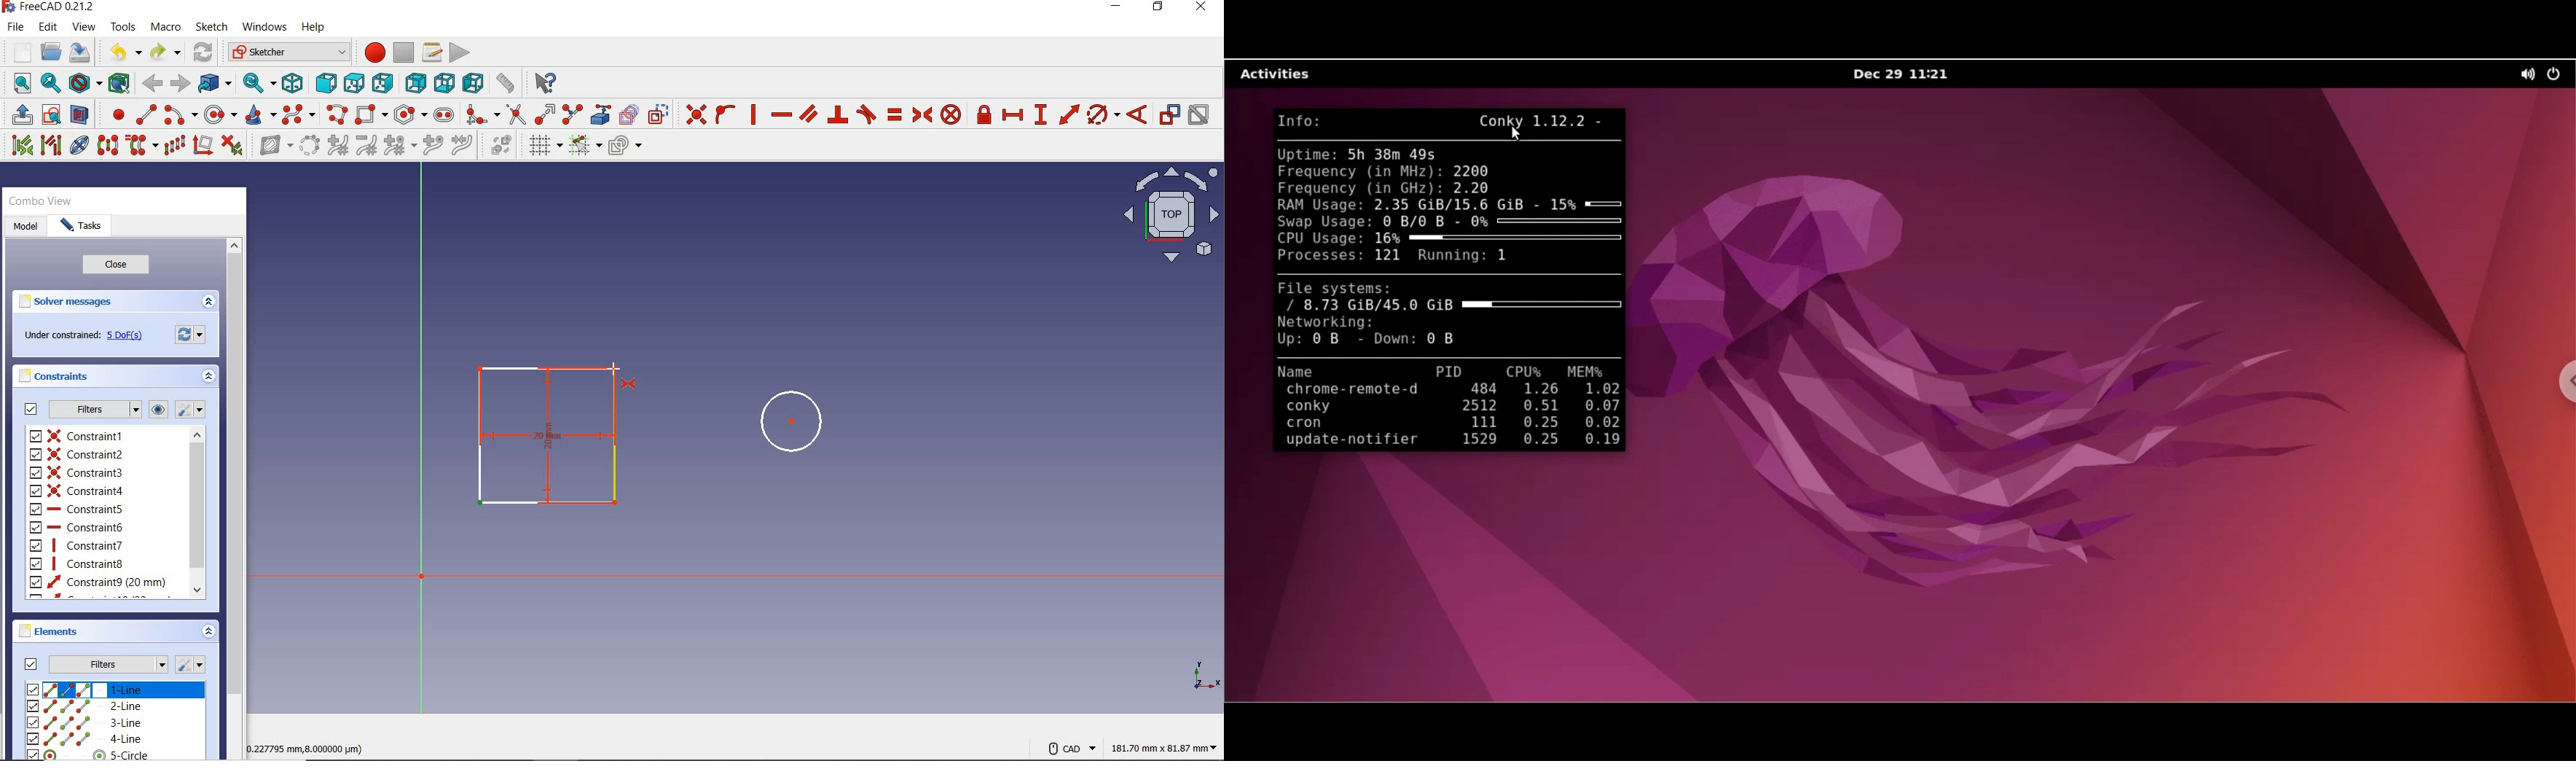  What do you see at coordinates (1331, 407) in the screenshot?
I see `conky` at bounding box center [1331, 407].